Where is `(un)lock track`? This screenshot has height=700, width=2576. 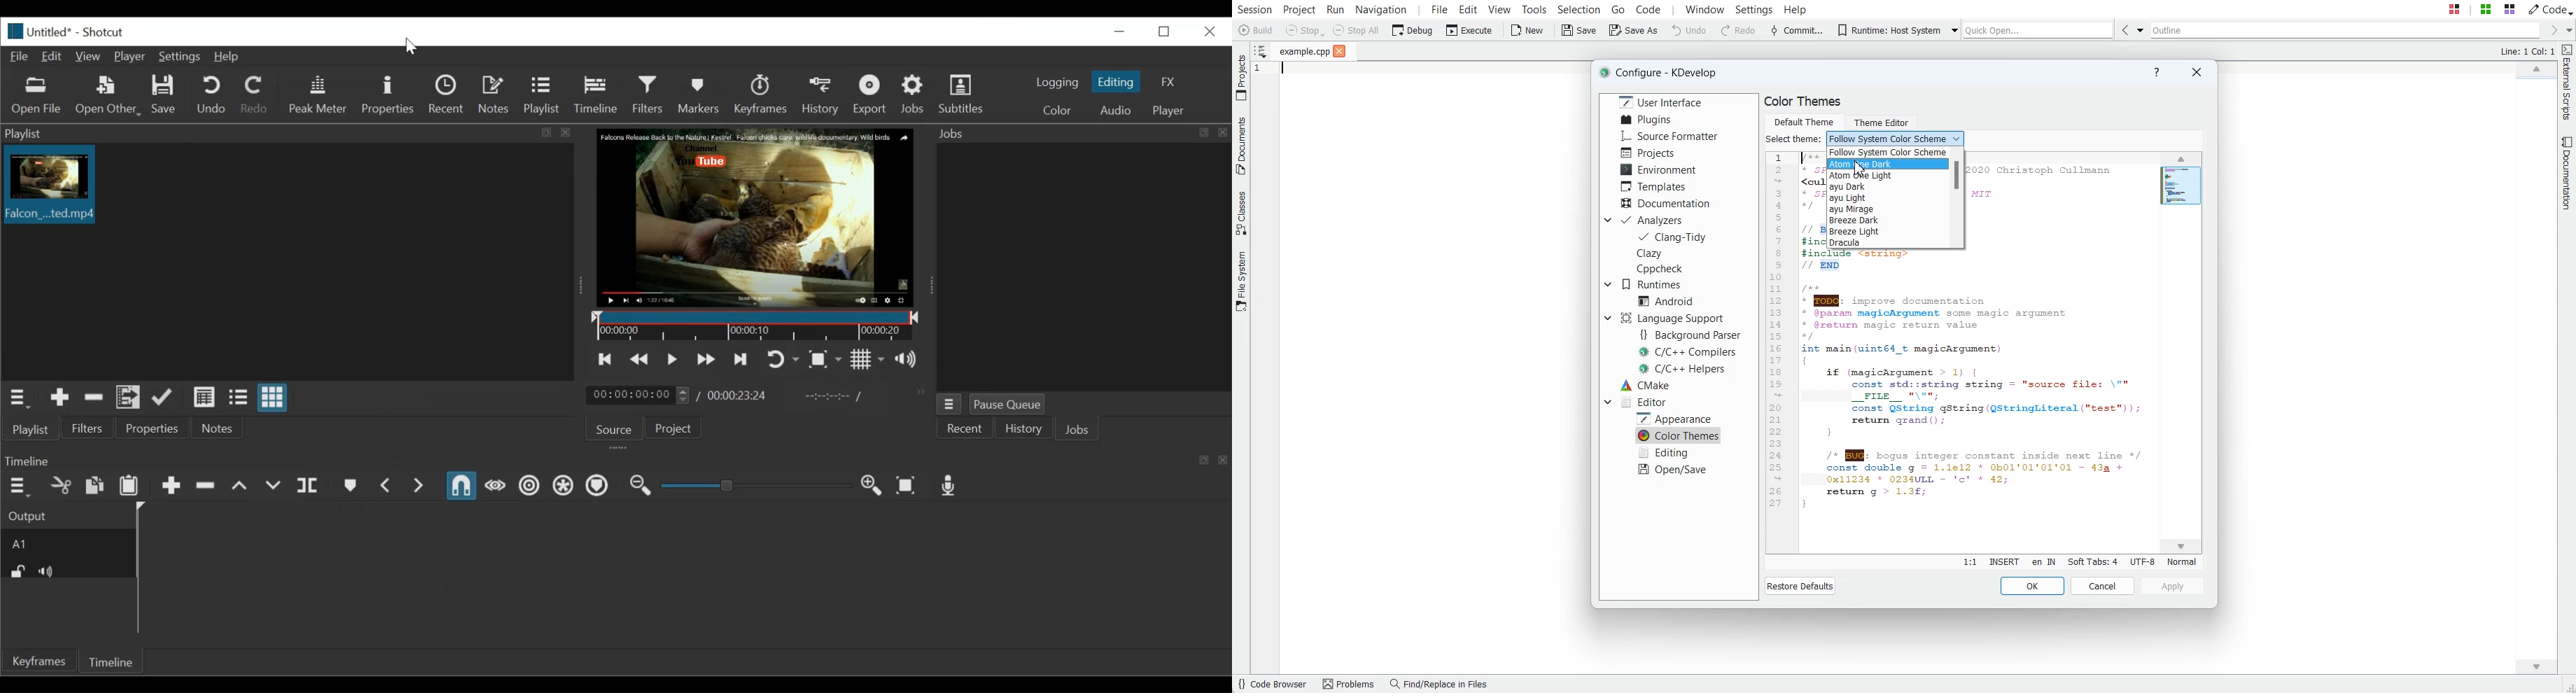
(un)lock track is located at coordinates (17, 570).